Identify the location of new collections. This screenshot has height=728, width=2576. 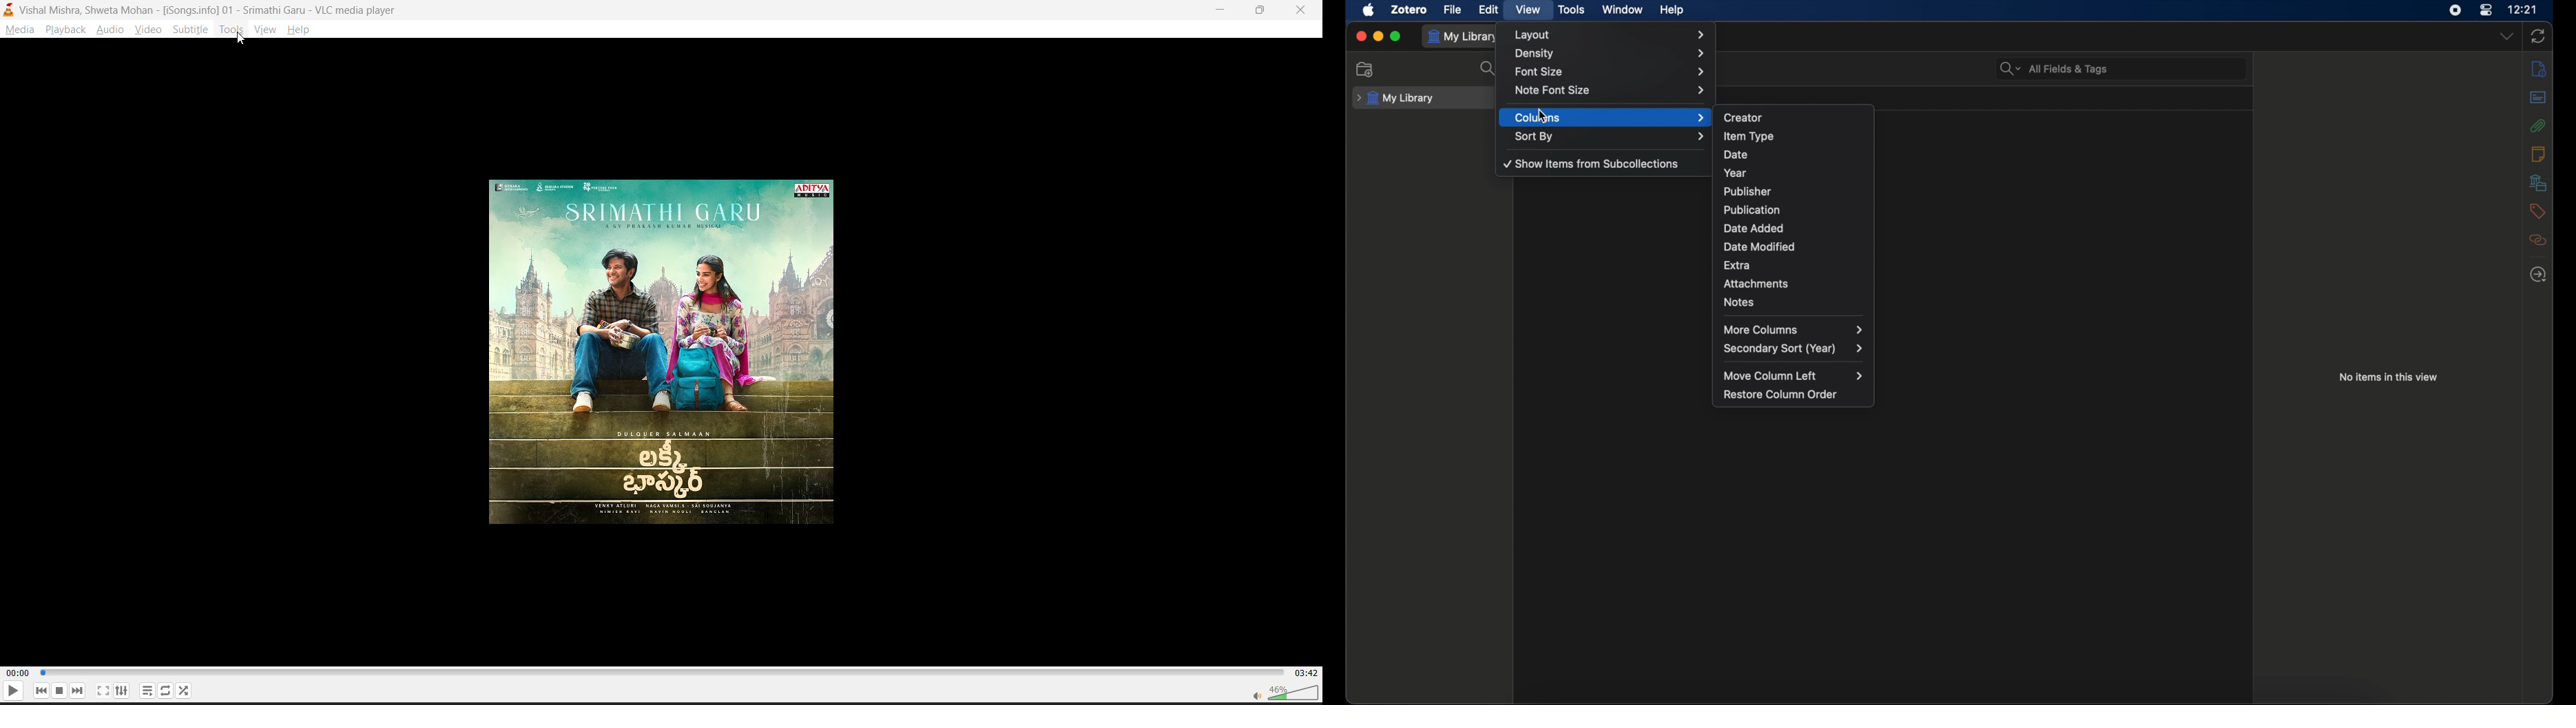
(1365, 70).